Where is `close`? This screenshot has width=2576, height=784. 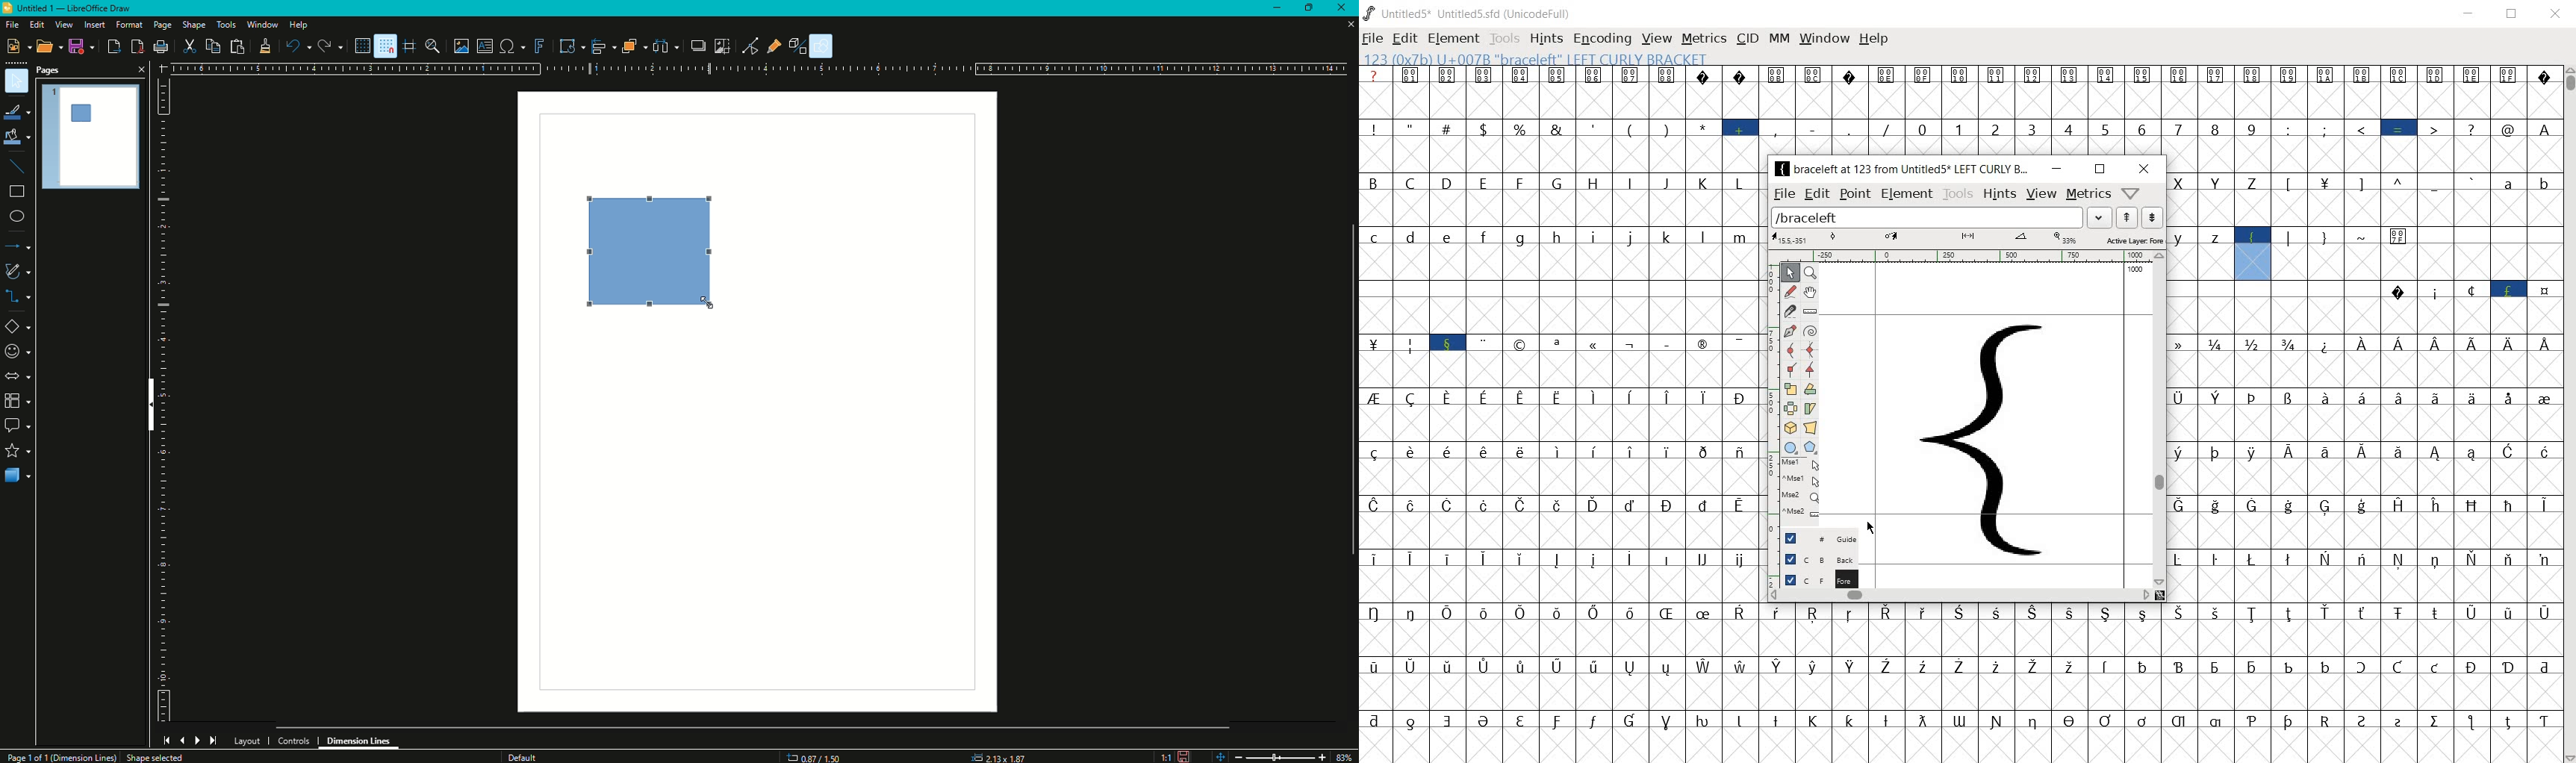
close is located at coordinates (2143, 169).